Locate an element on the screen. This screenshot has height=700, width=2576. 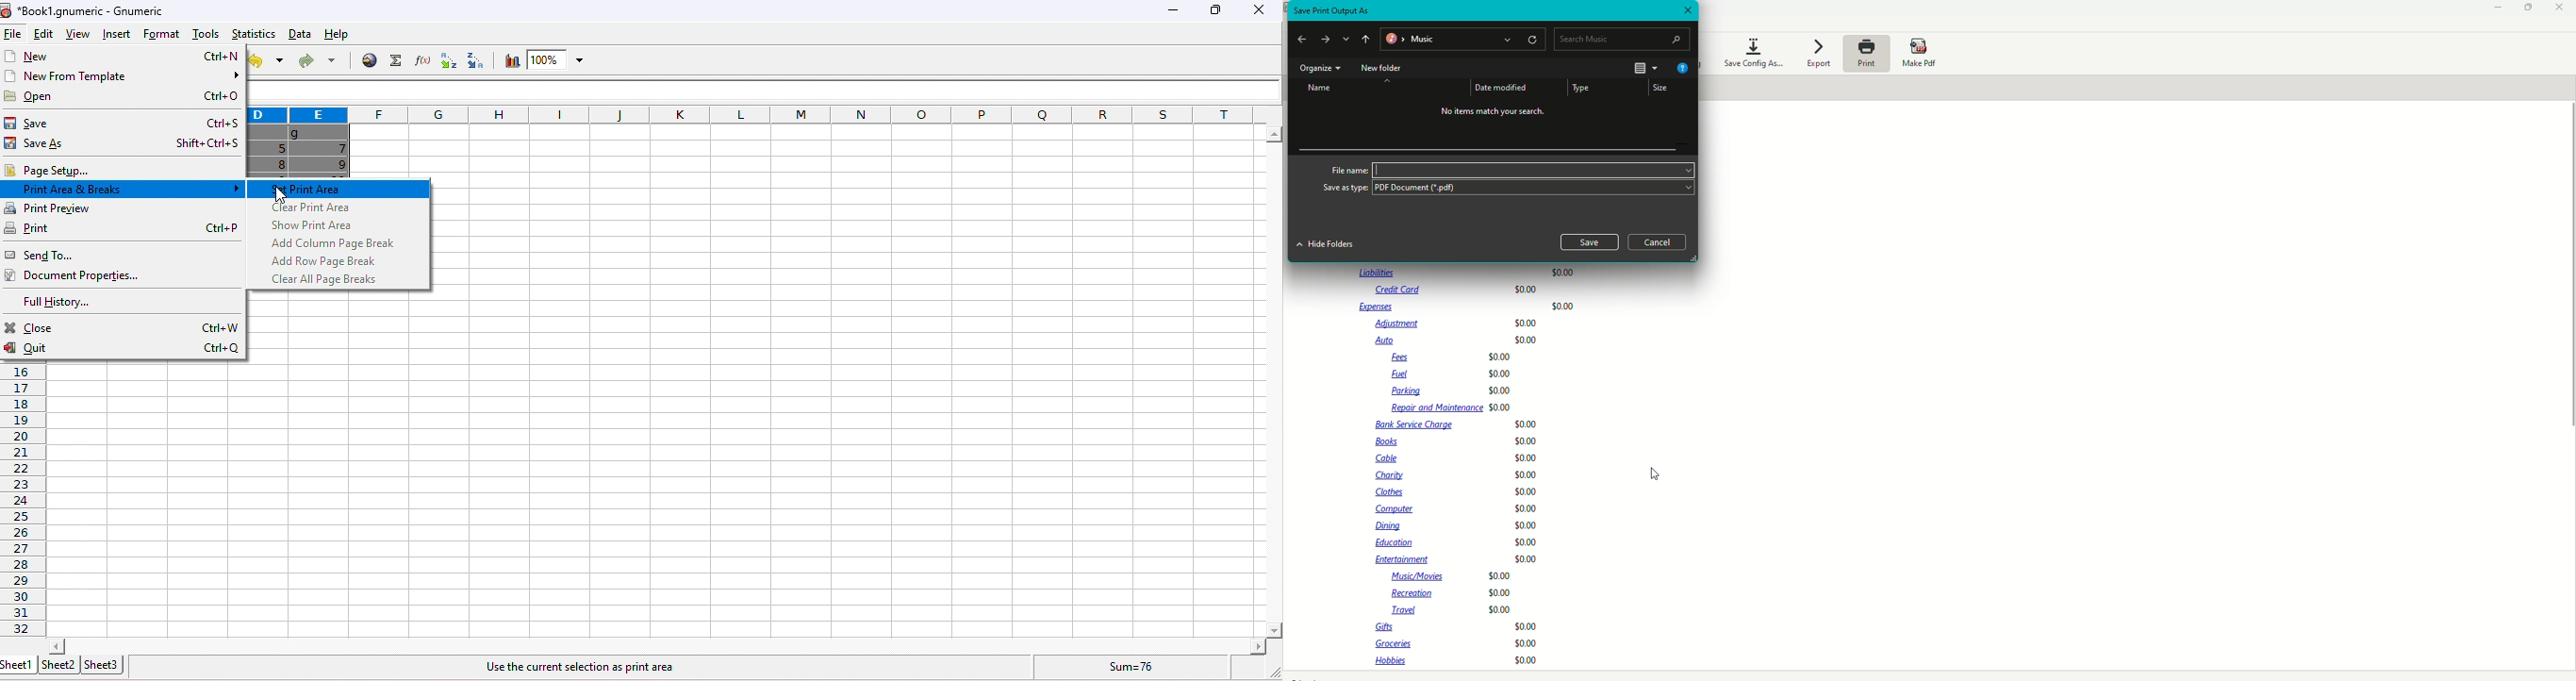
Name is located at coordinates (1321, 88).